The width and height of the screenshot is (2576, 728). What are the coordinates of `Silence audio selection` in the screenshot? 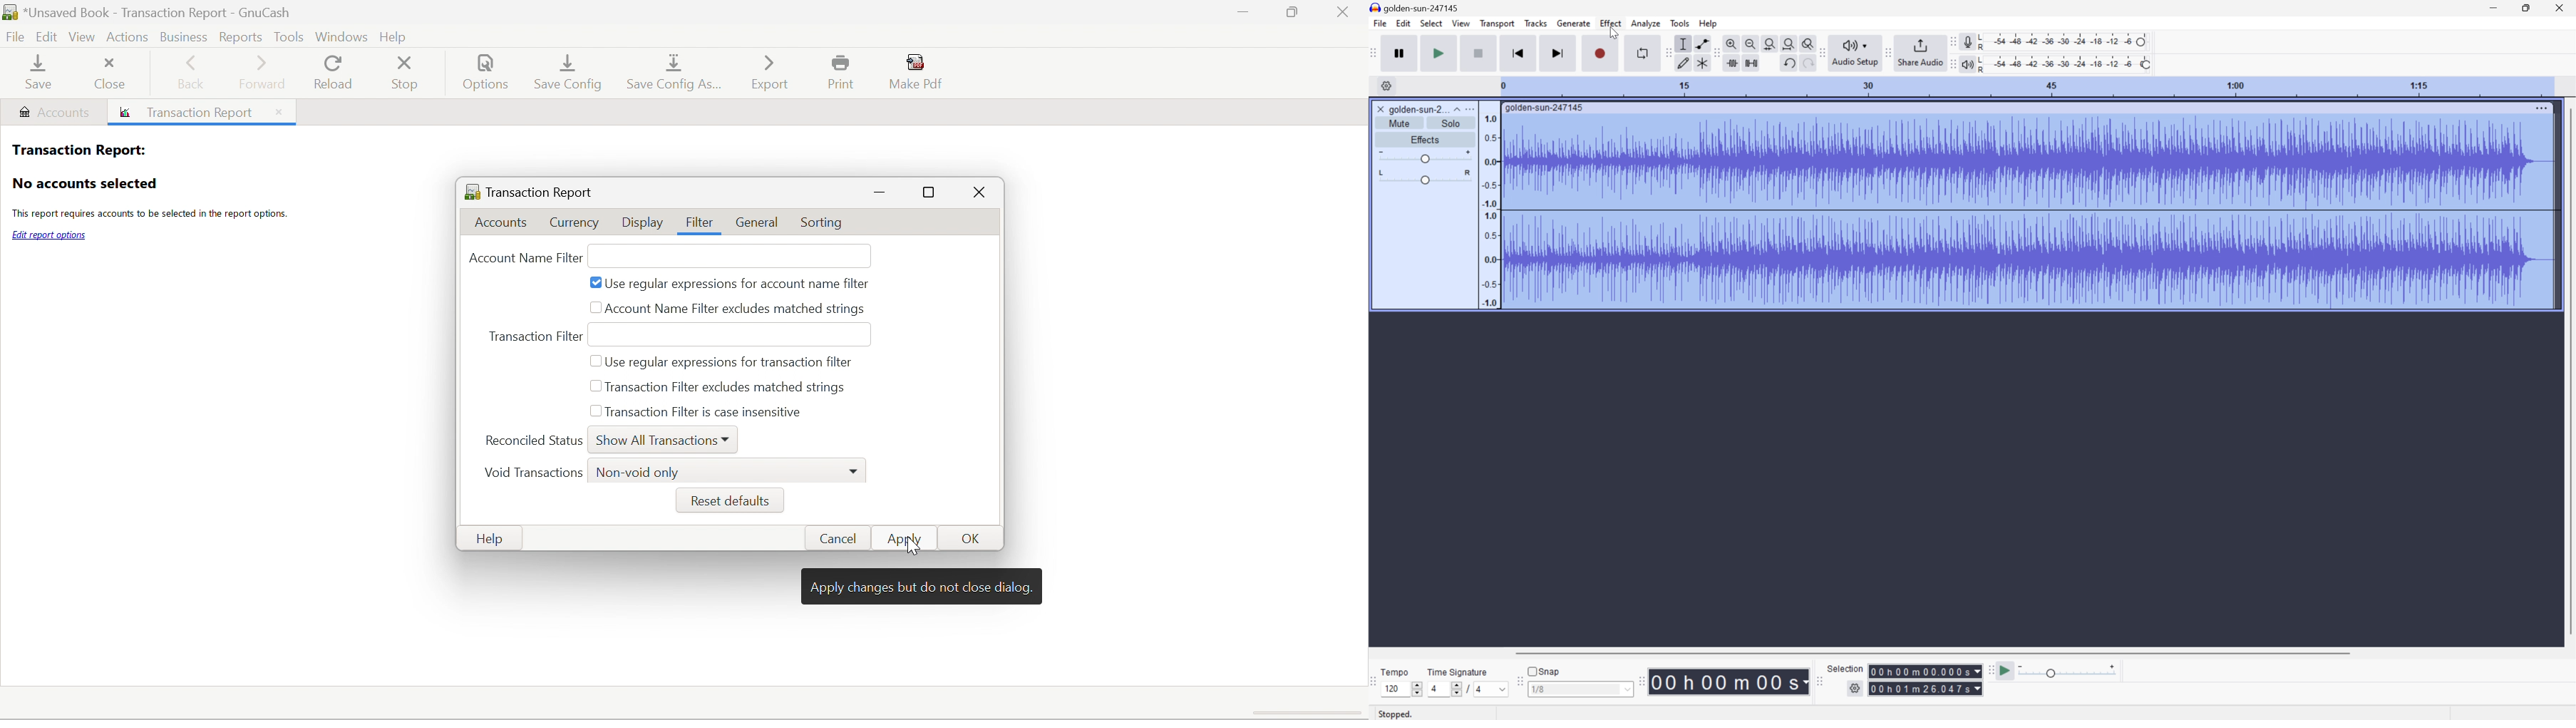 It's located at (1753, 62).